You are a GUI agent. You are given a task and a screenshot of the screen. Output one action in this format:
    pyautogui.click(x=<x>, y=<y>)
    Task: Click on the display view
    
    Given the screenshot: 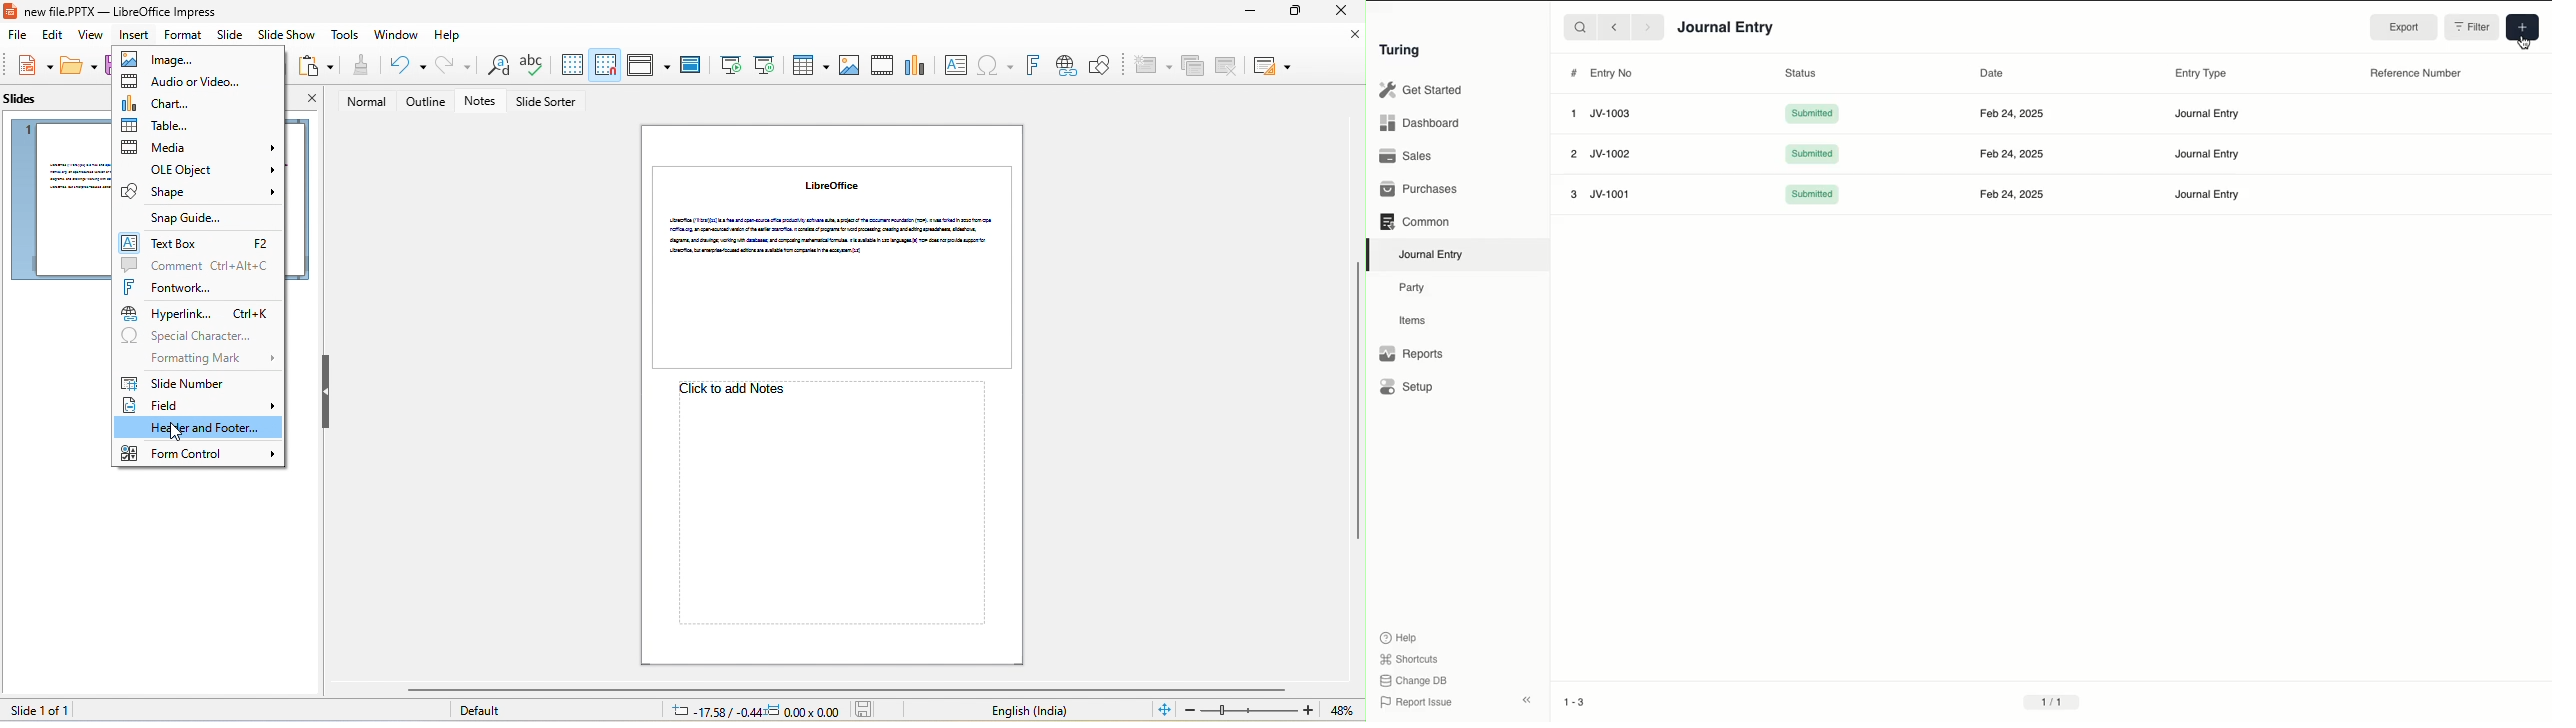 What is the action you would take?
    pyautogui.click(x=648, y=65)
    